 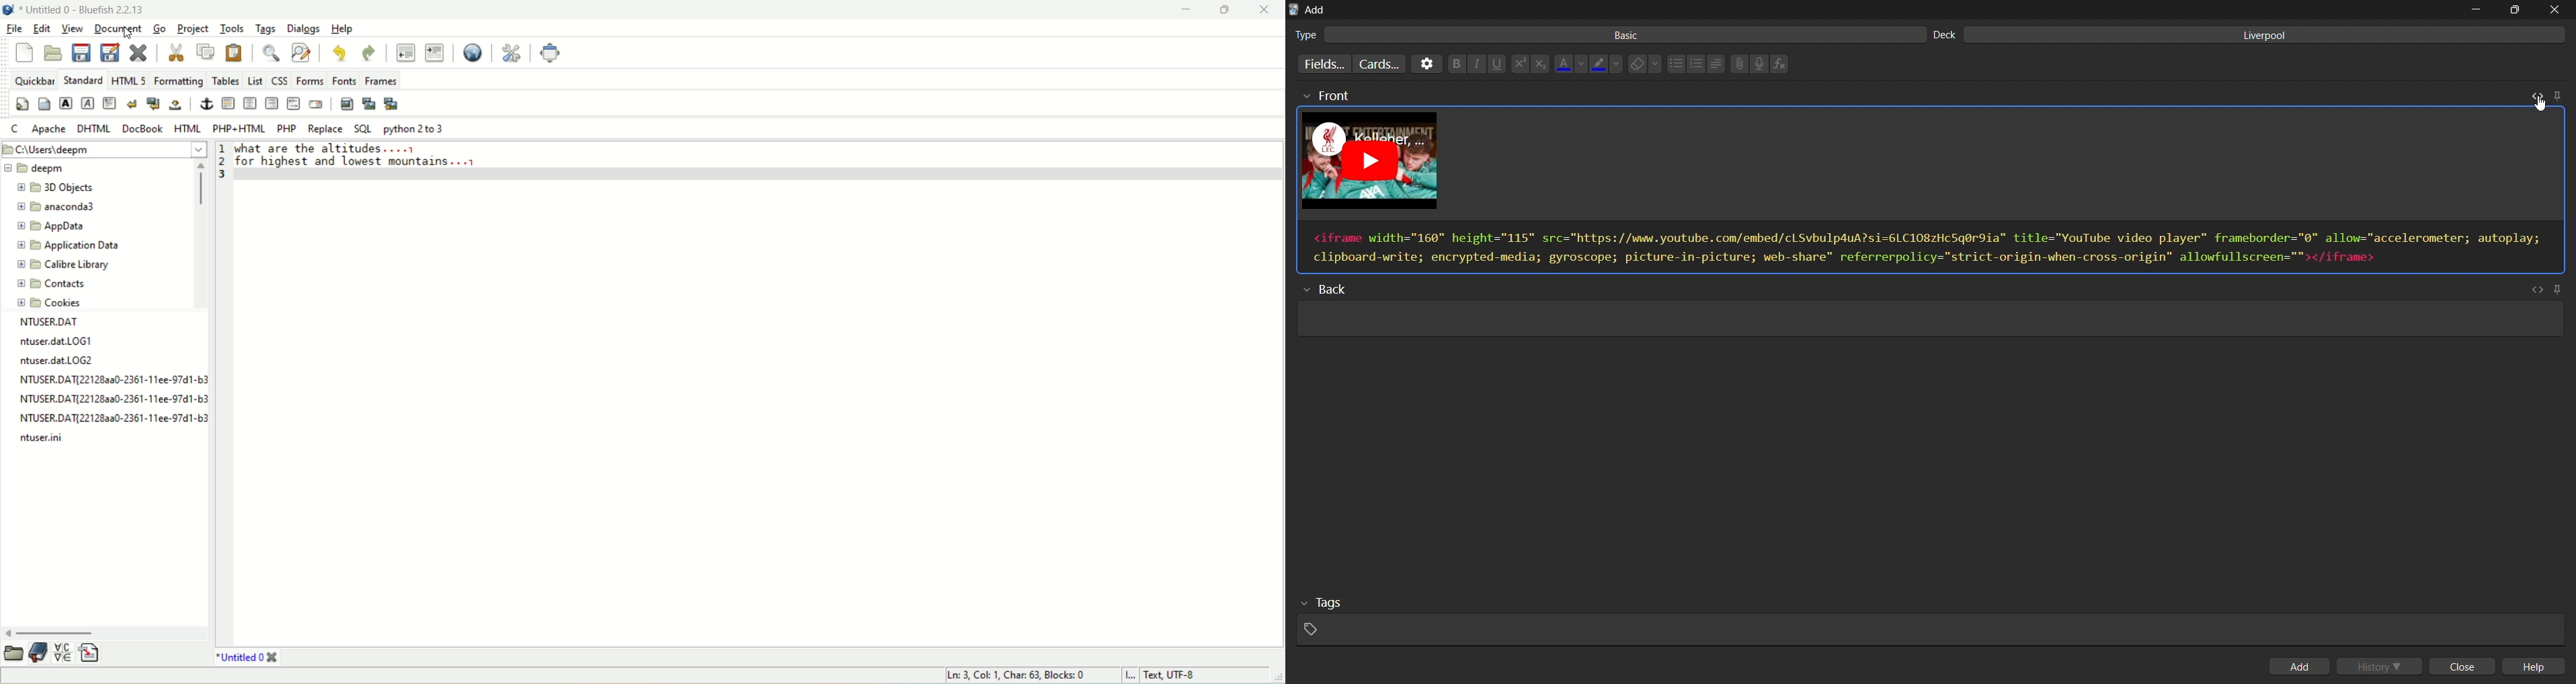 What do you see at coordinates (1934, 320) in the screenshot?
I see `card back input field` at bounding box center [1934, 320].